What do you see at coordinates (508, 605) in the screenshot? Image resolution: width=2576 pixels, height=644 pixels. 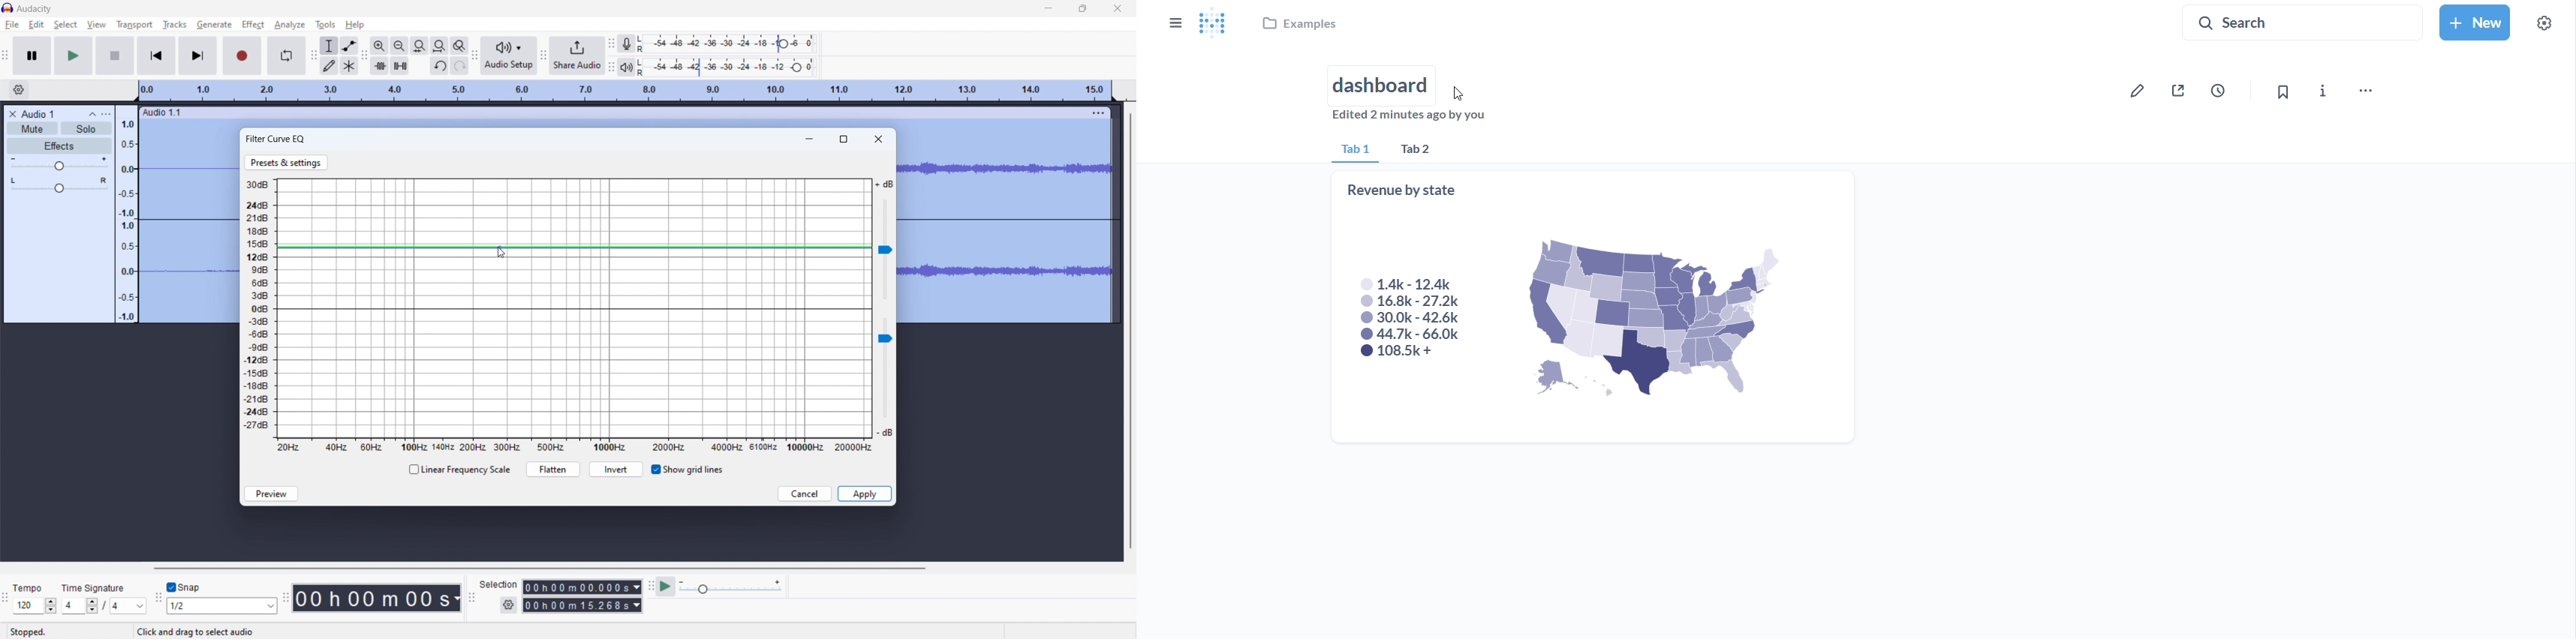 I see `settings` at bounding box center [508, 605].